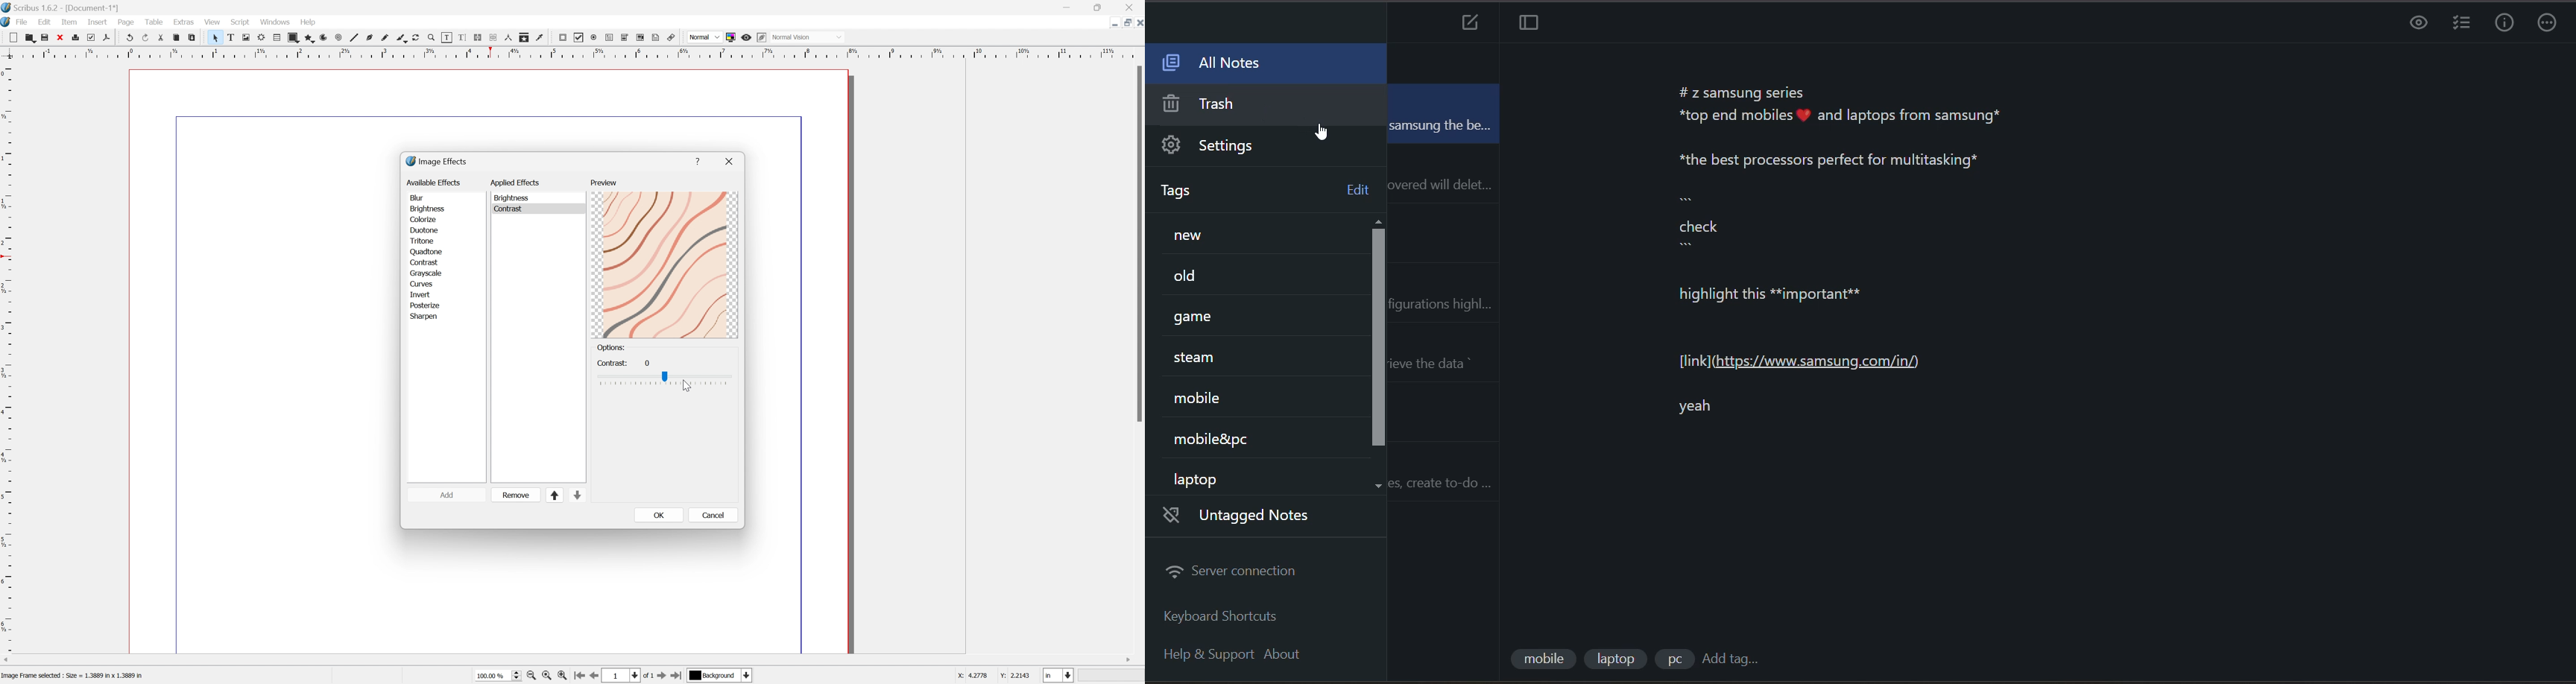  Describe the element at coordinates (372, 36) in the screenshot. I see `Bezier curve` at that location.